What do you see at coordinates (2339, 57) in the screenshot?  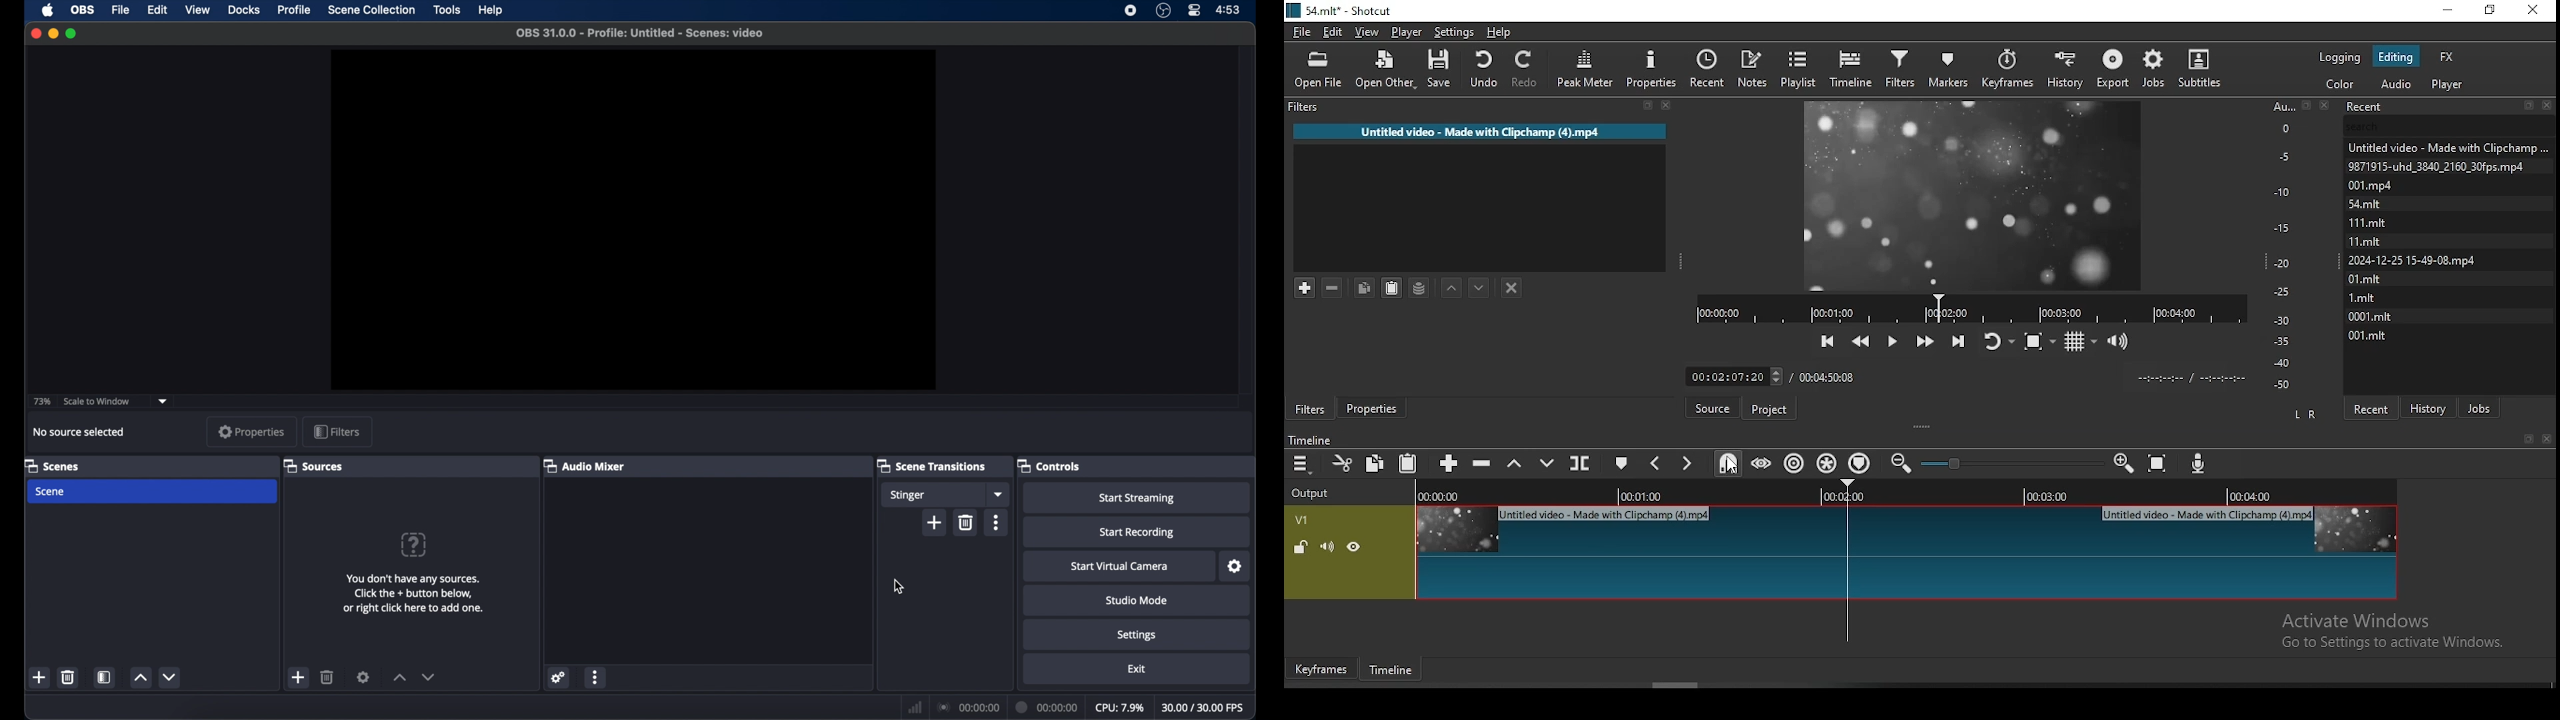 I see `logging` at bounding box center [2339, 57].